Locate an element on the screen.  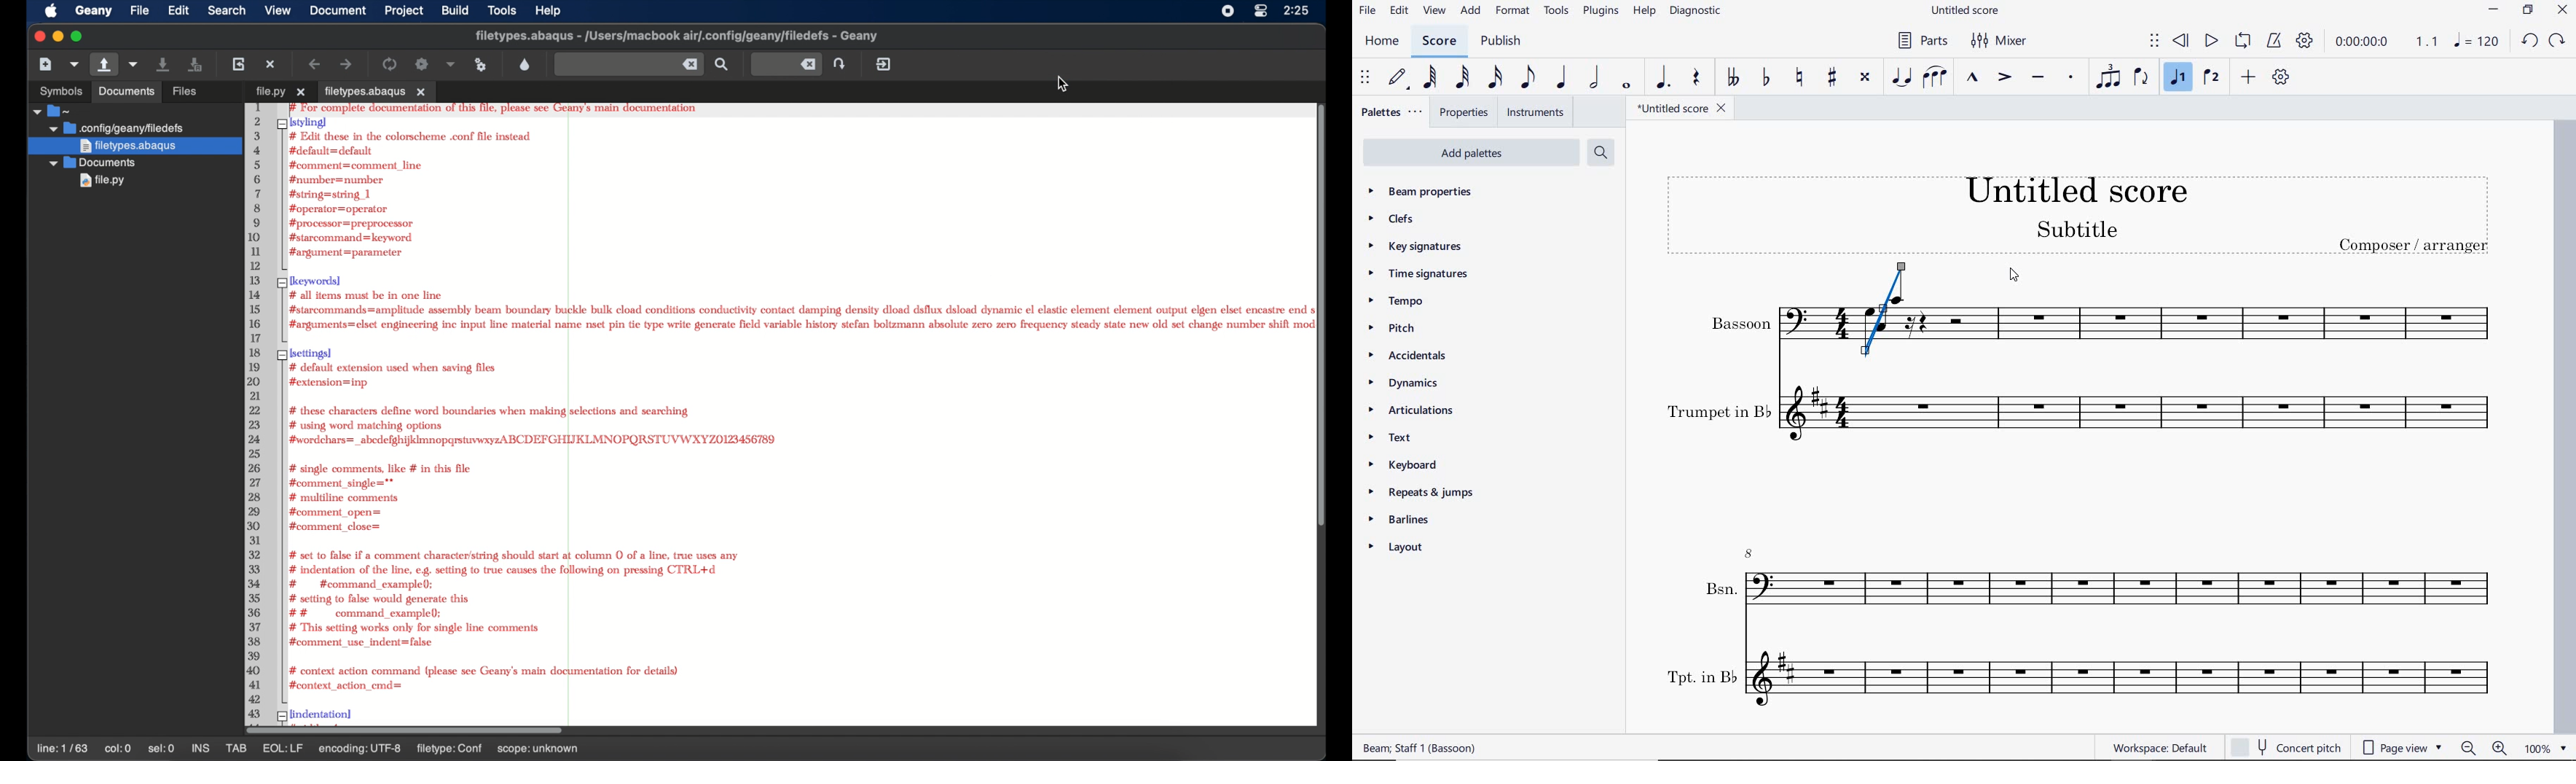
build is located at coordinates (455, 10).